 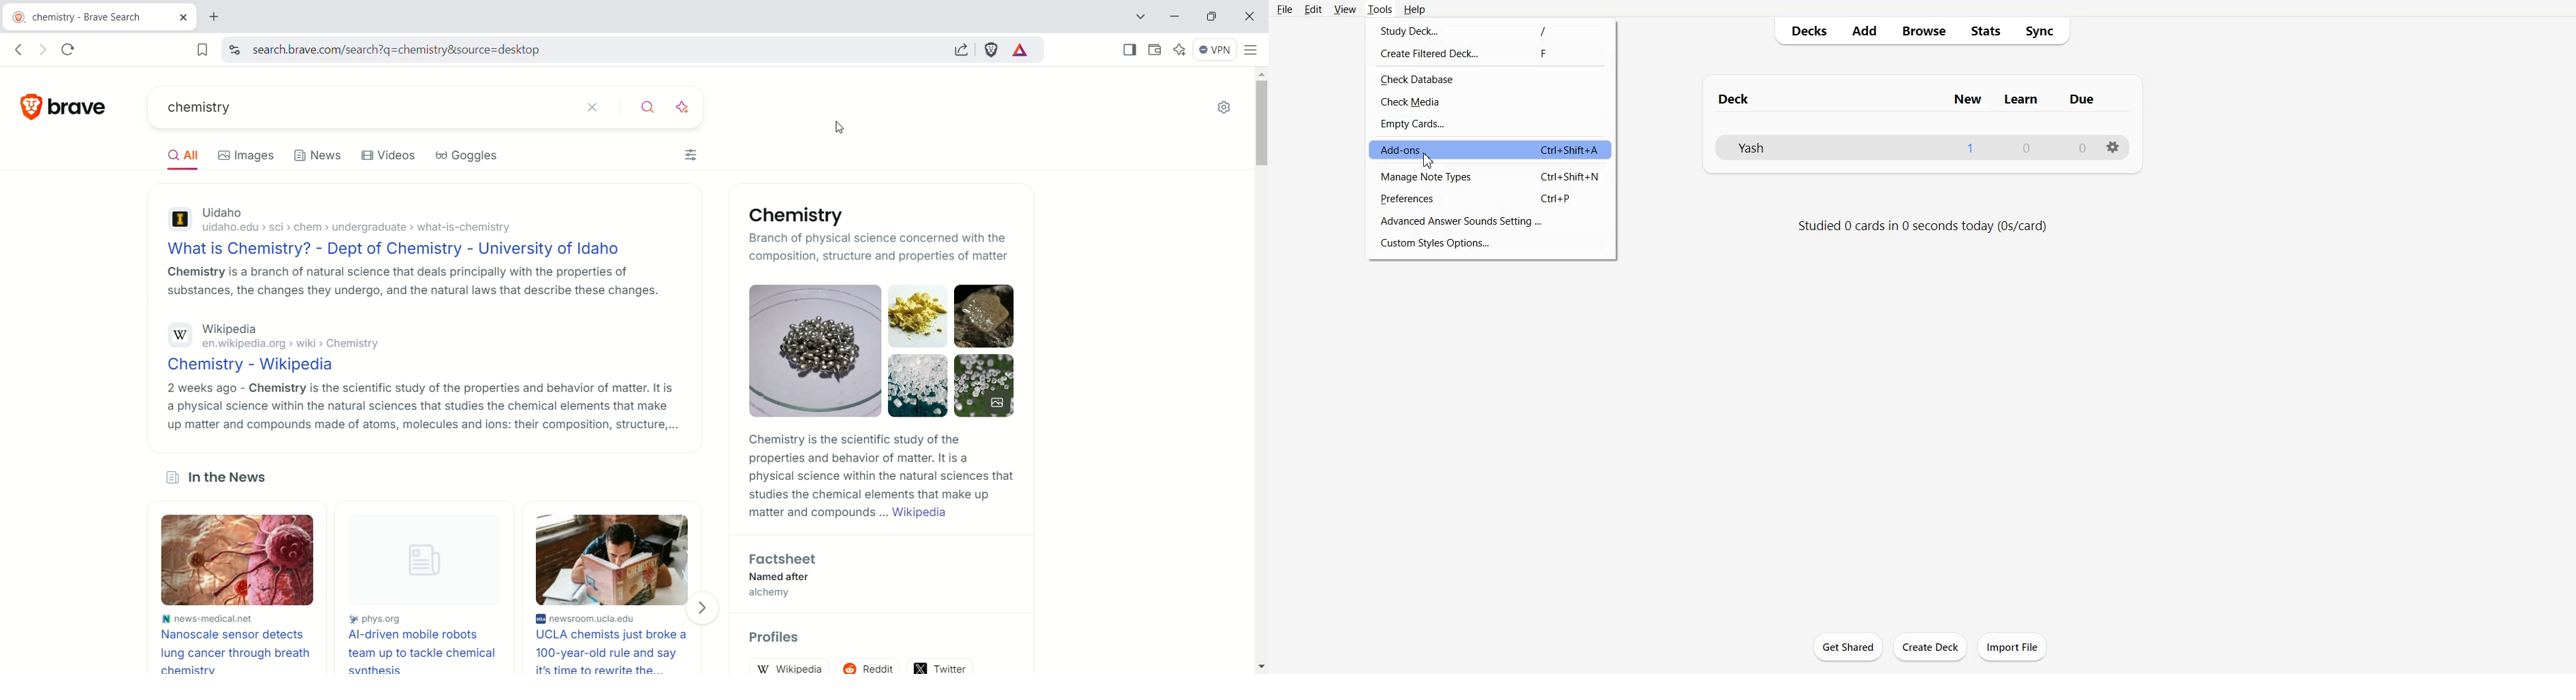 What do you see at coordinates (1989, 31) in the screenshot?
I see `Stats` at bounding box center [1989, 31].